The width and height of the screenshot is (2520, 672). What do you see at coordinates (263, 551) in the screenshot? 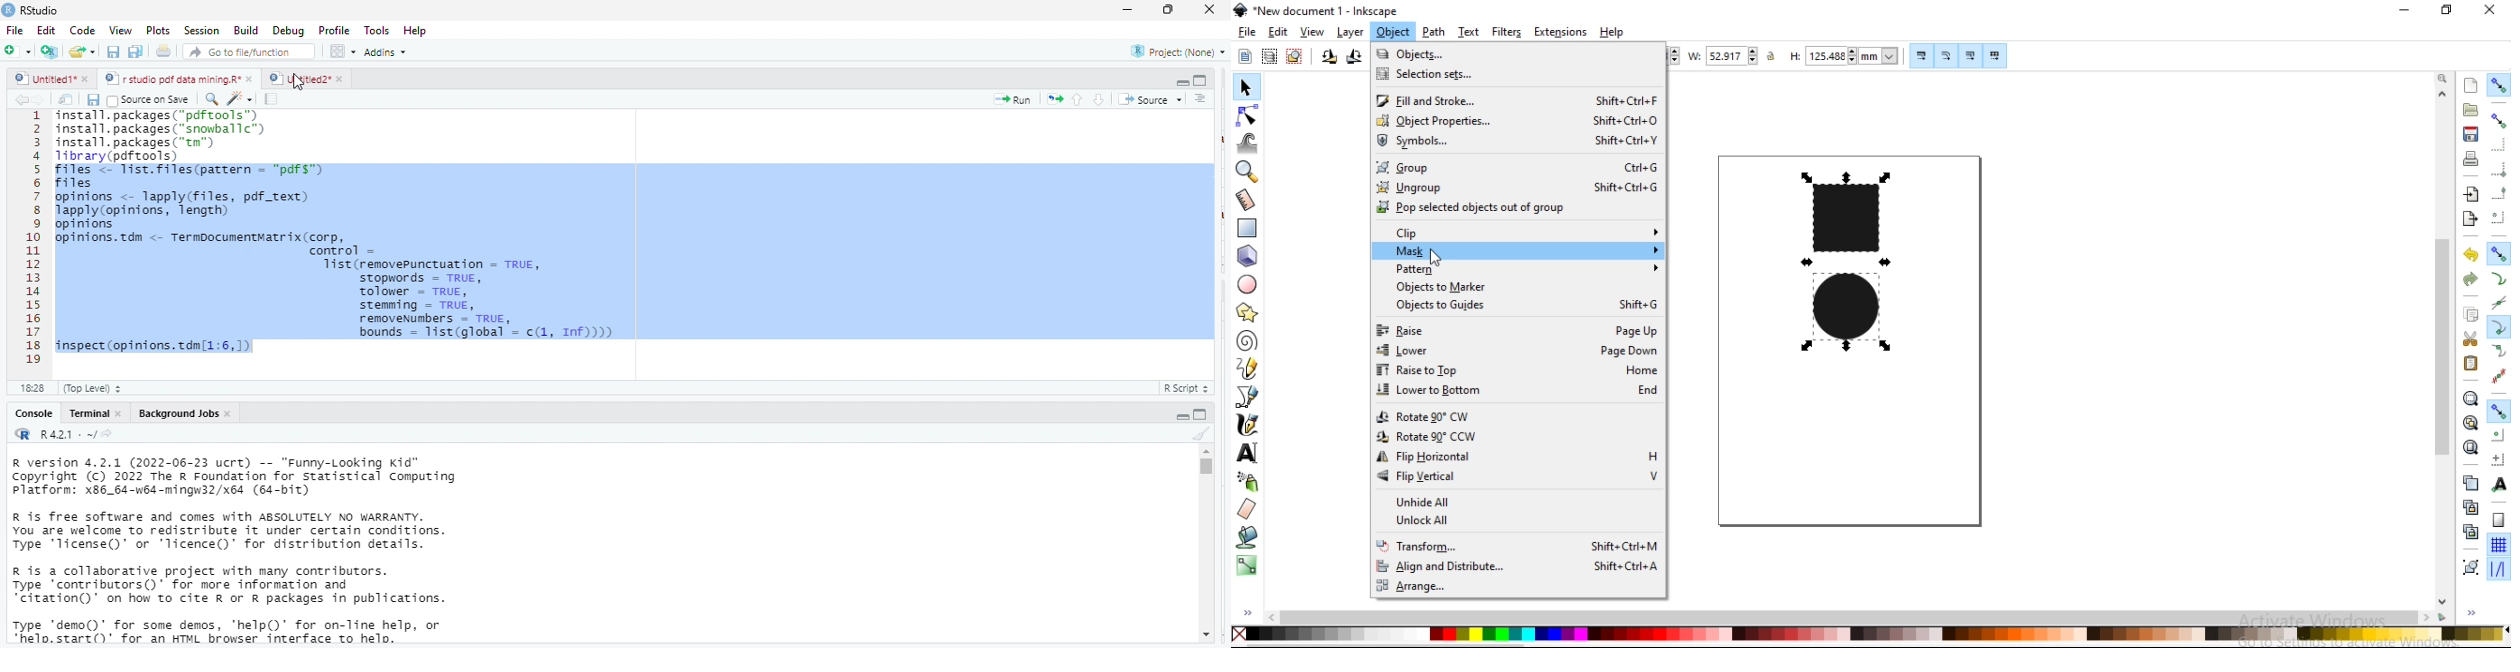
I see `R version 4.2.1 (2022-06-23 ucrt) -- "Funny-Looking Kid™
Copyright (C) 2022 The R Foundation for Statistical Computing
Platform: x86_64-w64-mingw32/x64 (64-bit)

R is free software and comes with ABSOLUTELY NO WARRANTY.
You are welcome to redistribute it under certain conditions.
Type 'Ticense()' or 'licence()’ for distribution details.

R is a collaborative project with many contributors.

Type ‘contributors()’ for more information and

“citation()’ on how to cite R or R packages in publications.
Type "demo()’ for some demos, 'help()' for on-line help, or
"helo.start()" for an HTML browser interface to helo.` at bounding box center [263, 551].